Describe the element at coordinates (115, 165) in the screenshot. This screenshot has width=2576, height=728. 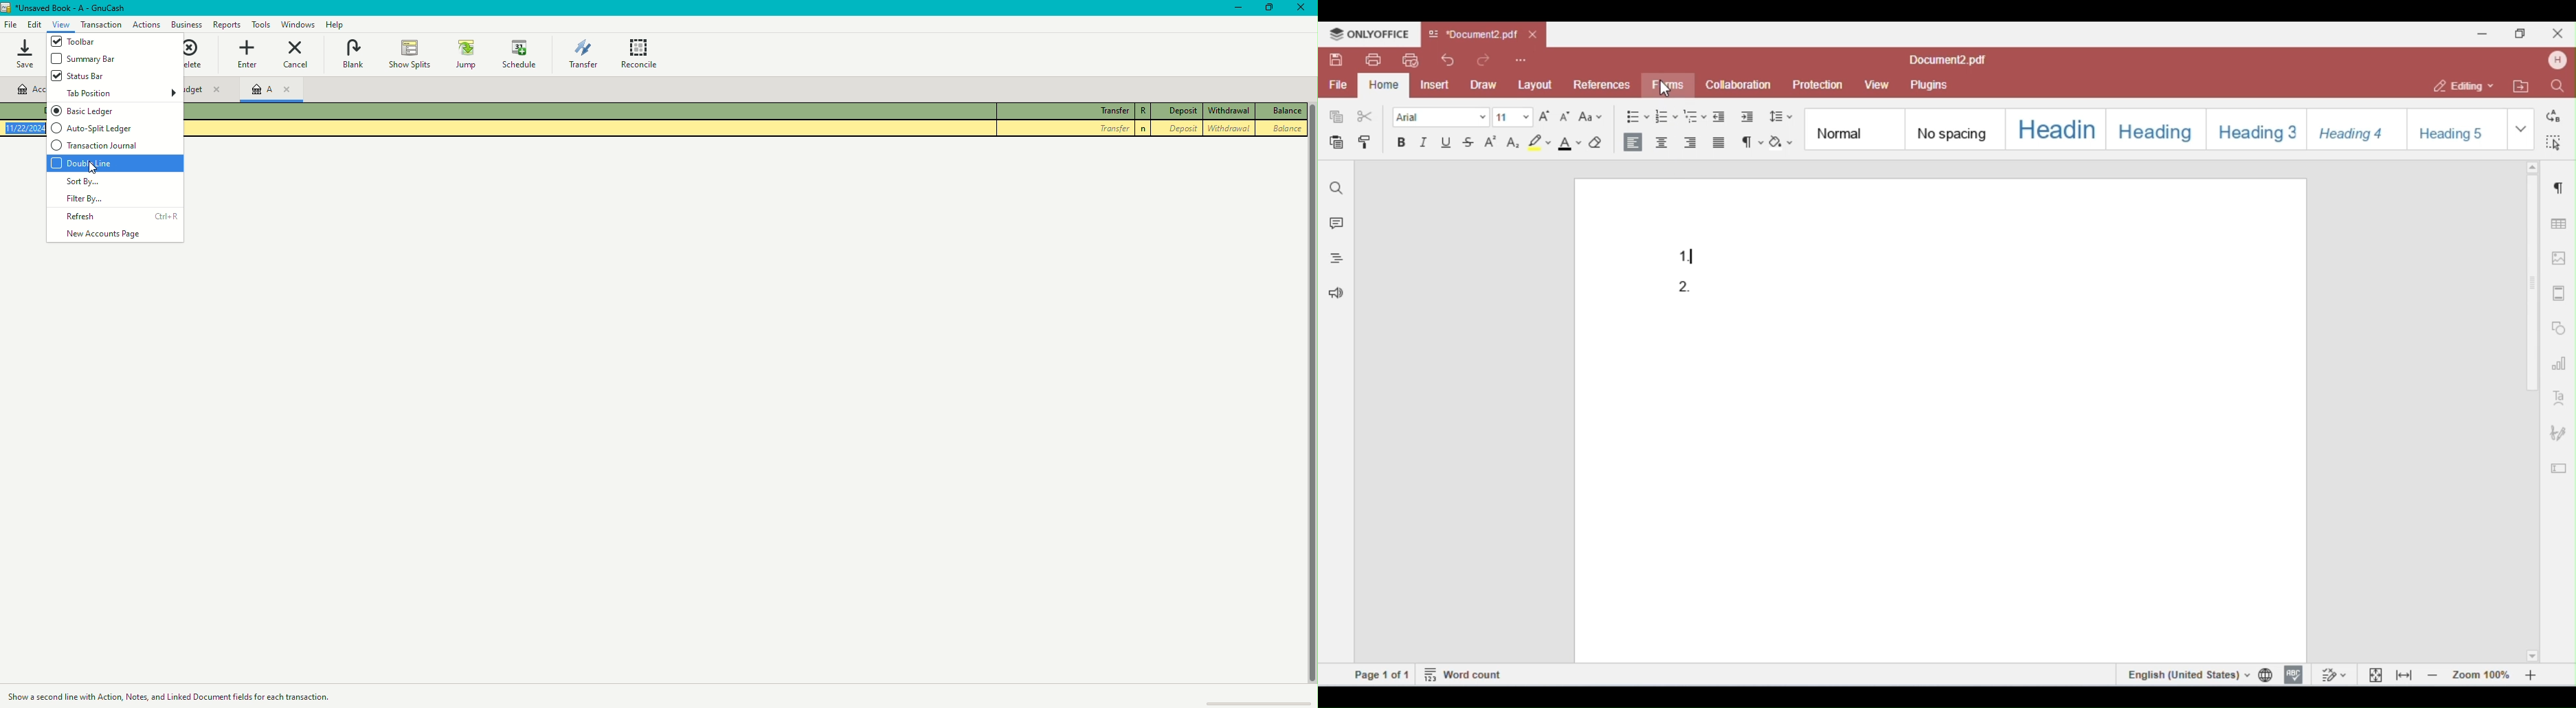
I see `Double Line` at that location.